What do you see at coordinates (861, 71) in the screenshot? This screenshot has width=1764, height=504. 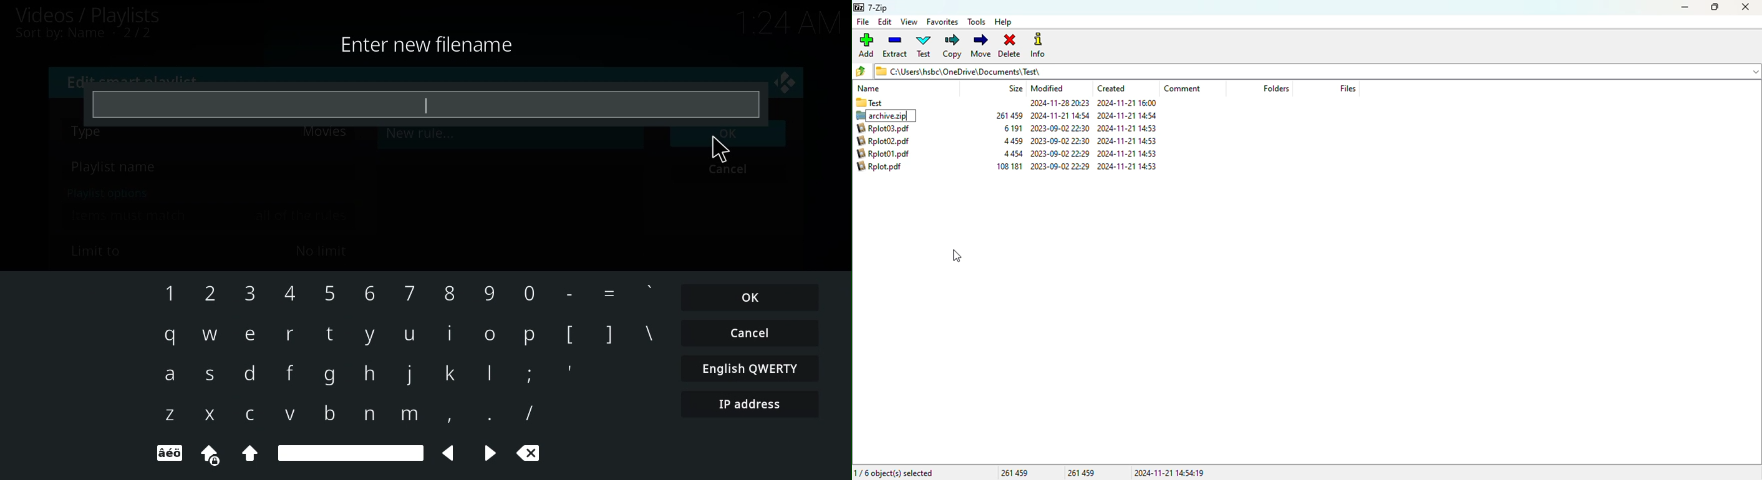 I see `browse folders` at bounding box center [861, 71].